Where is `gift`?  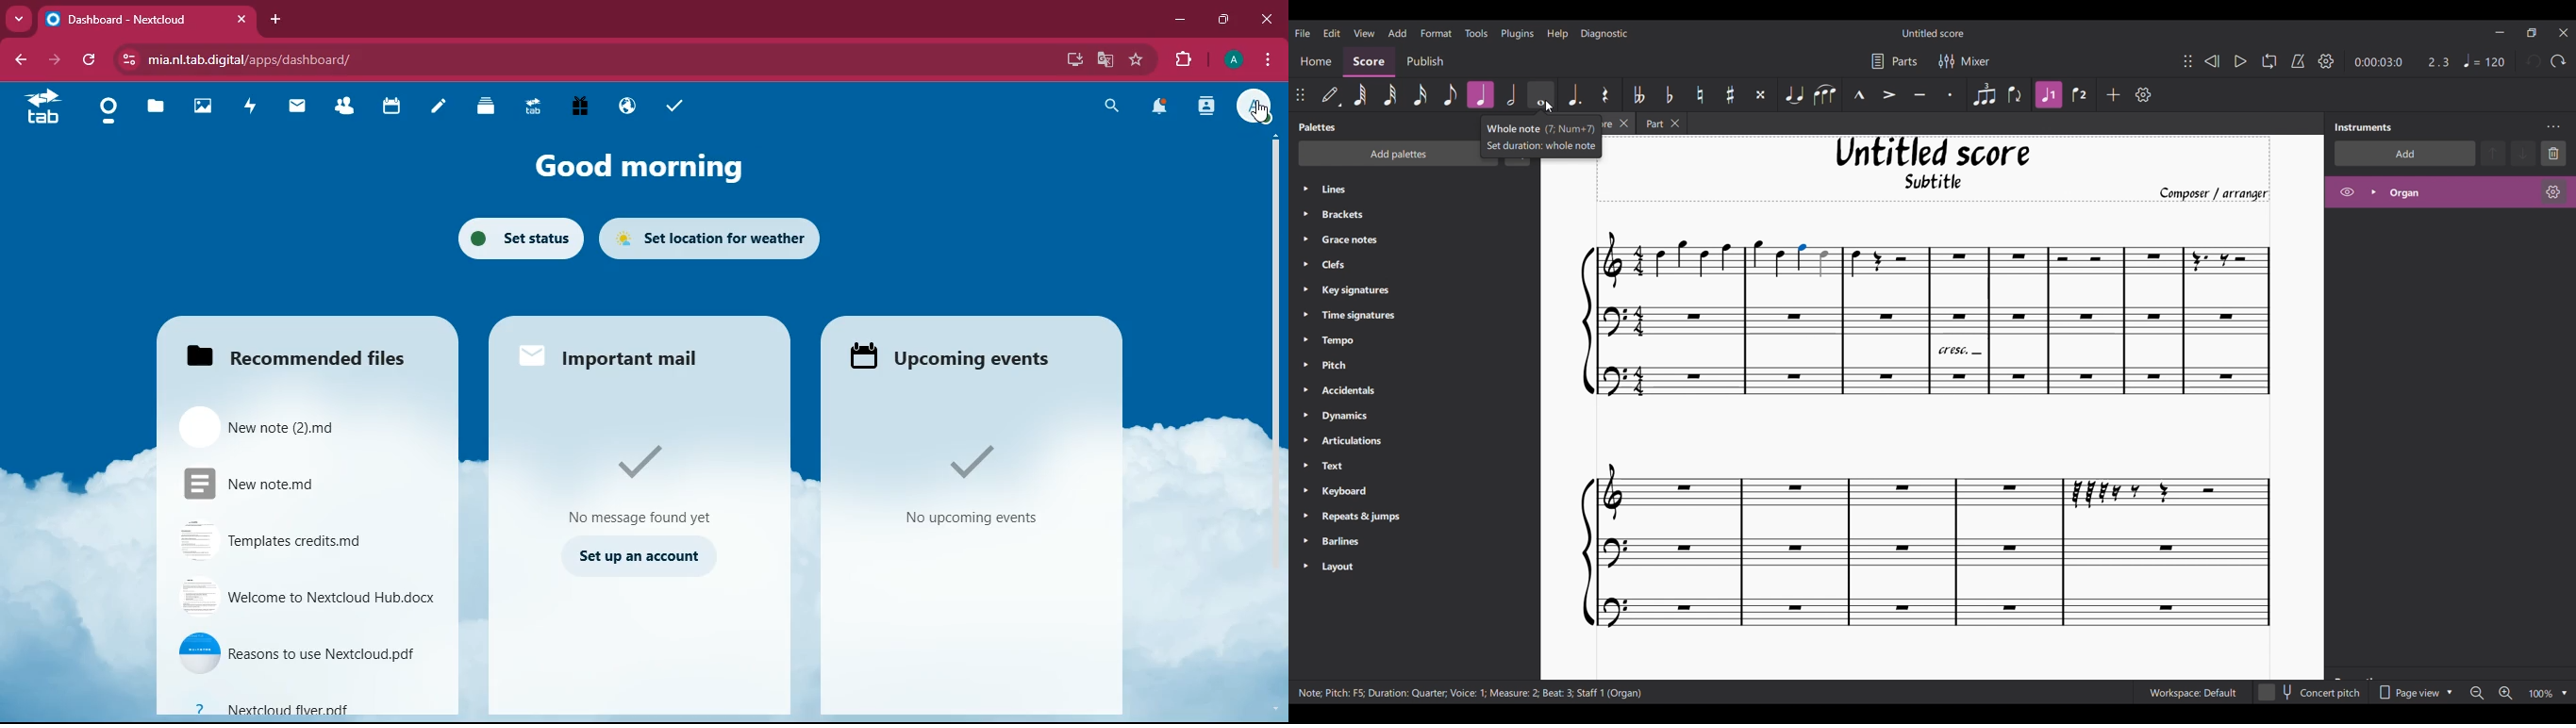 gift is located at coordinates (581, 107).